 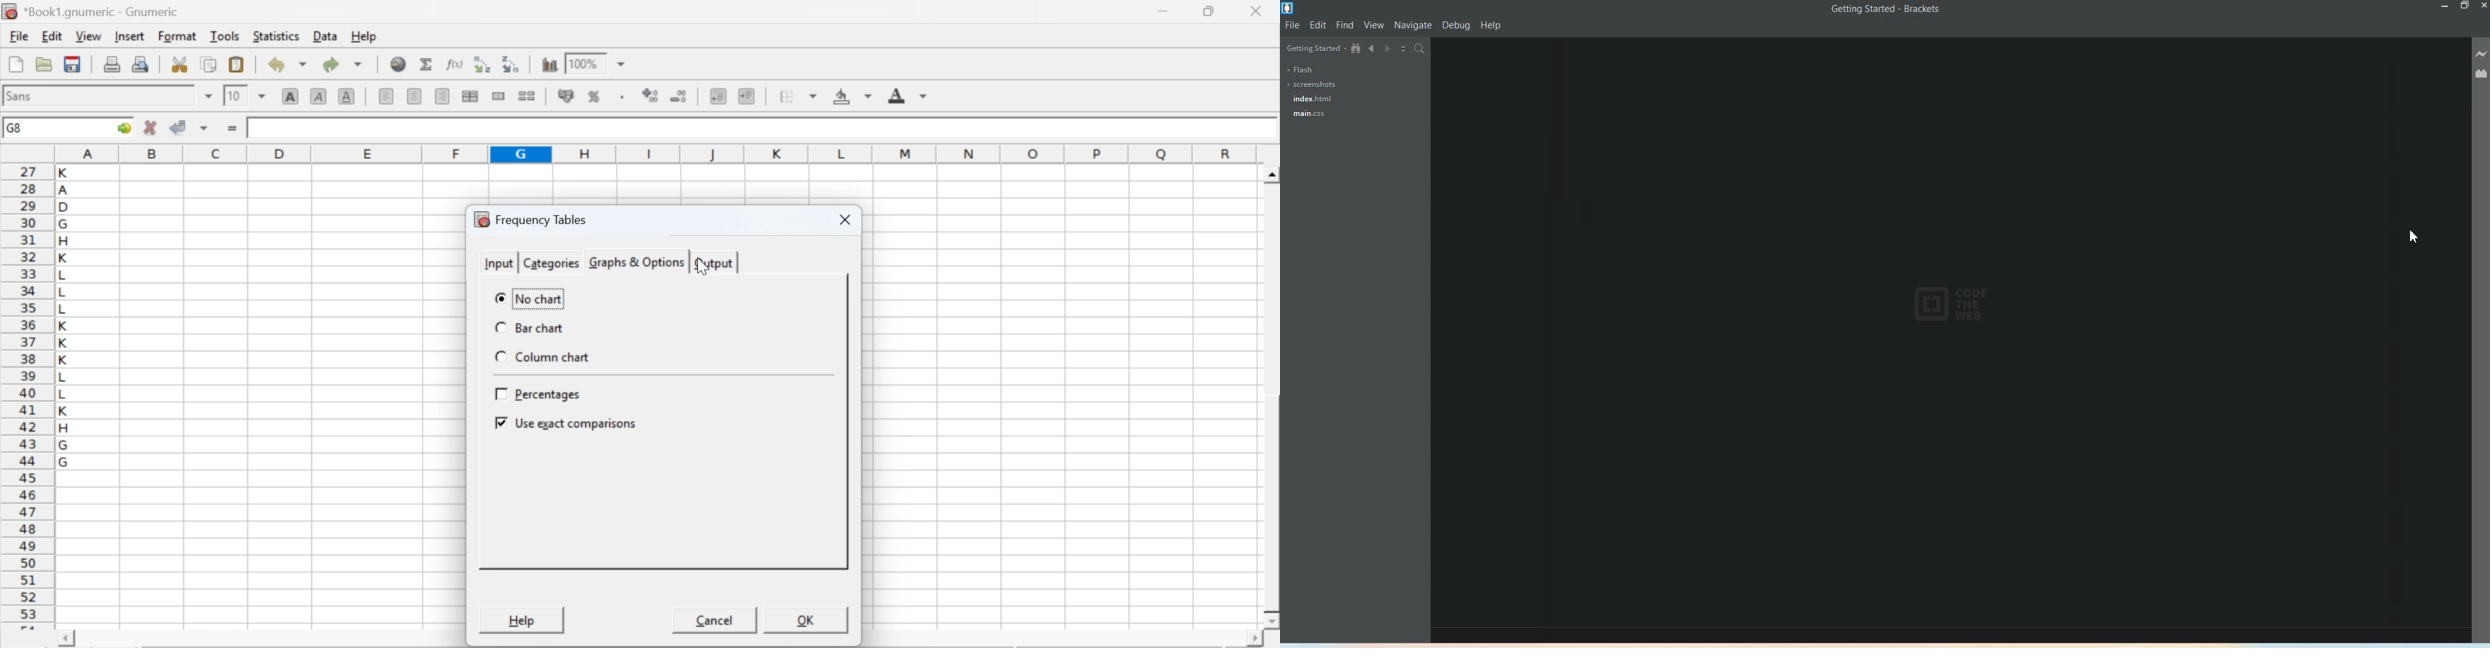 I want to click on cancel changes, so click(x=151, y=127).